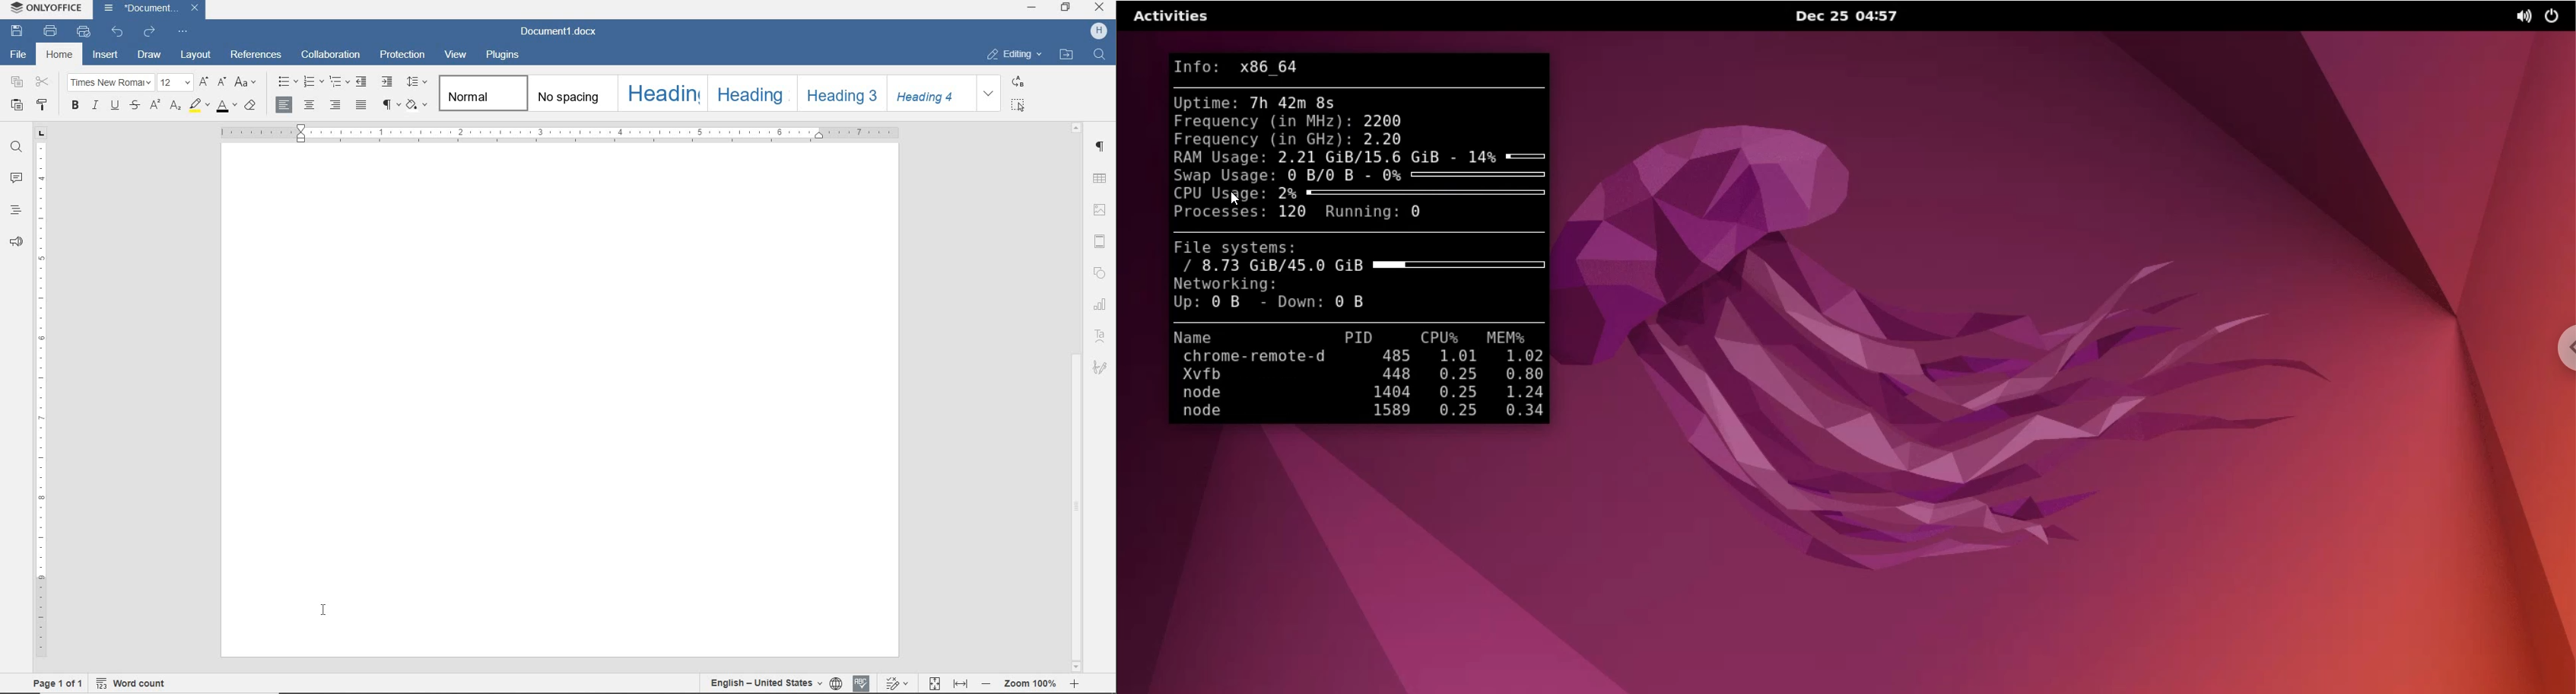 The width and height of the screenshot is (2576, 700). What do you see at coordinates (1029, 683) in the screenshot?
I see `zoom 100%` at bounding box center [1029, 683].